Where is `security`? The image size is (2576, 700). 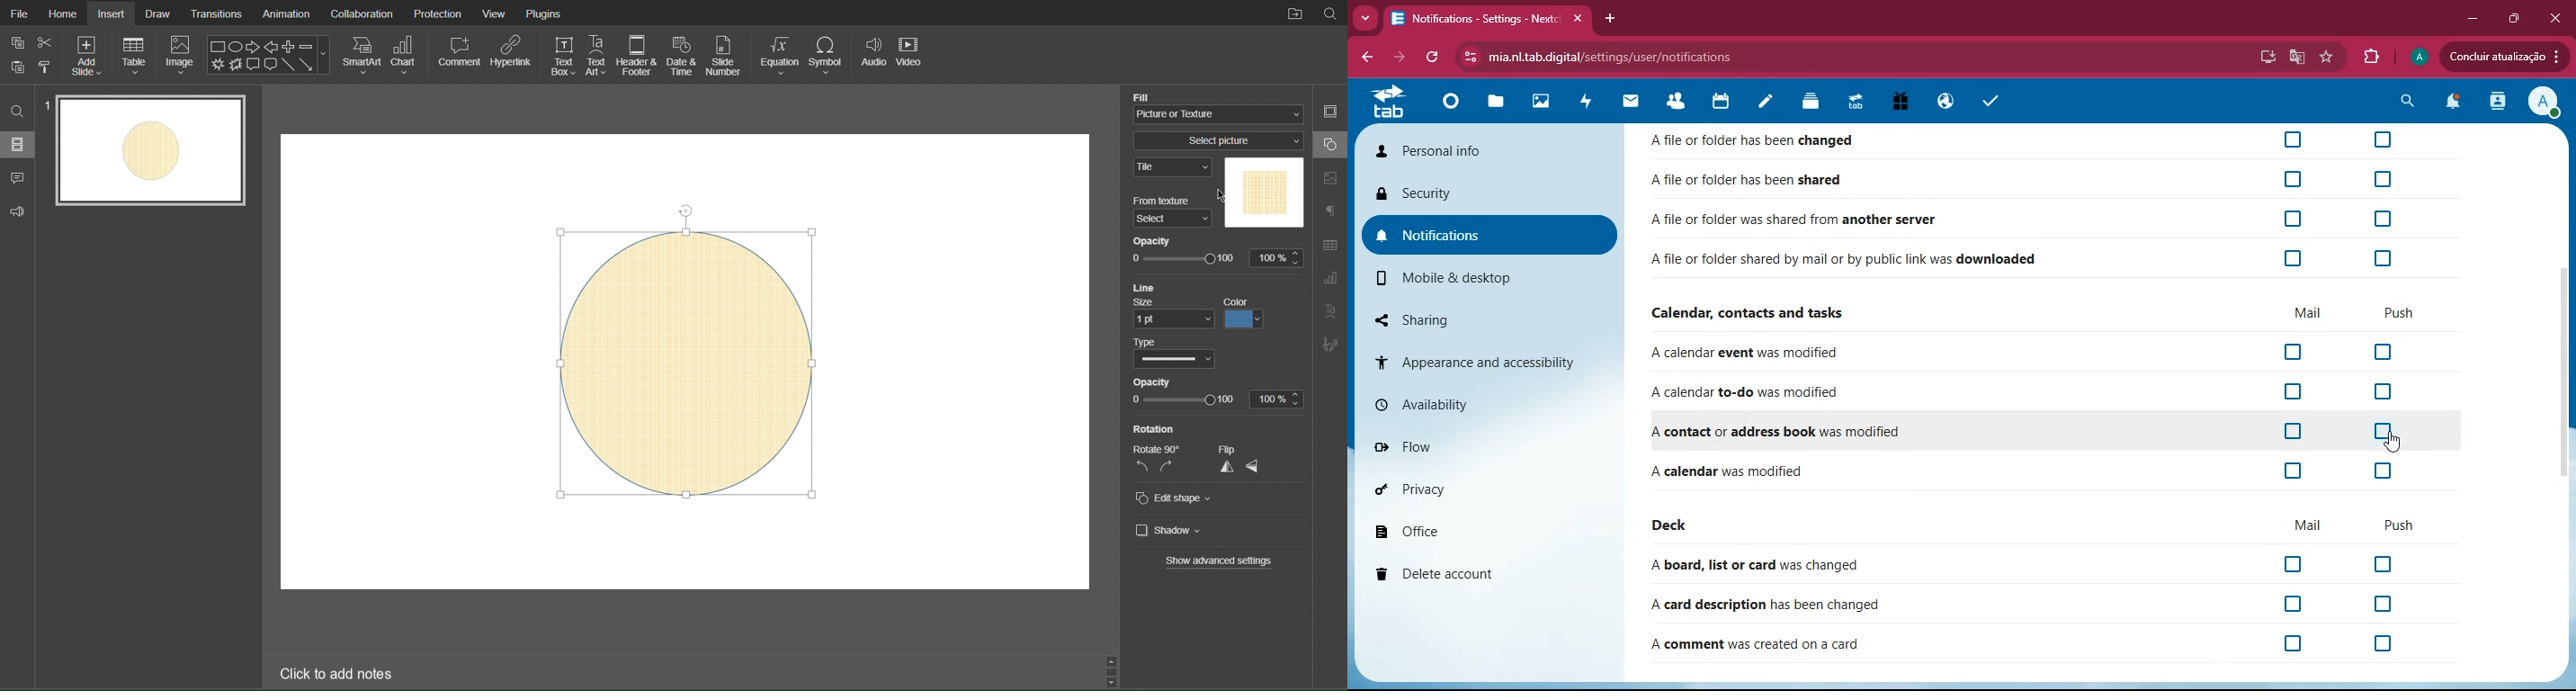
security is located at coordinates (1480, 193).